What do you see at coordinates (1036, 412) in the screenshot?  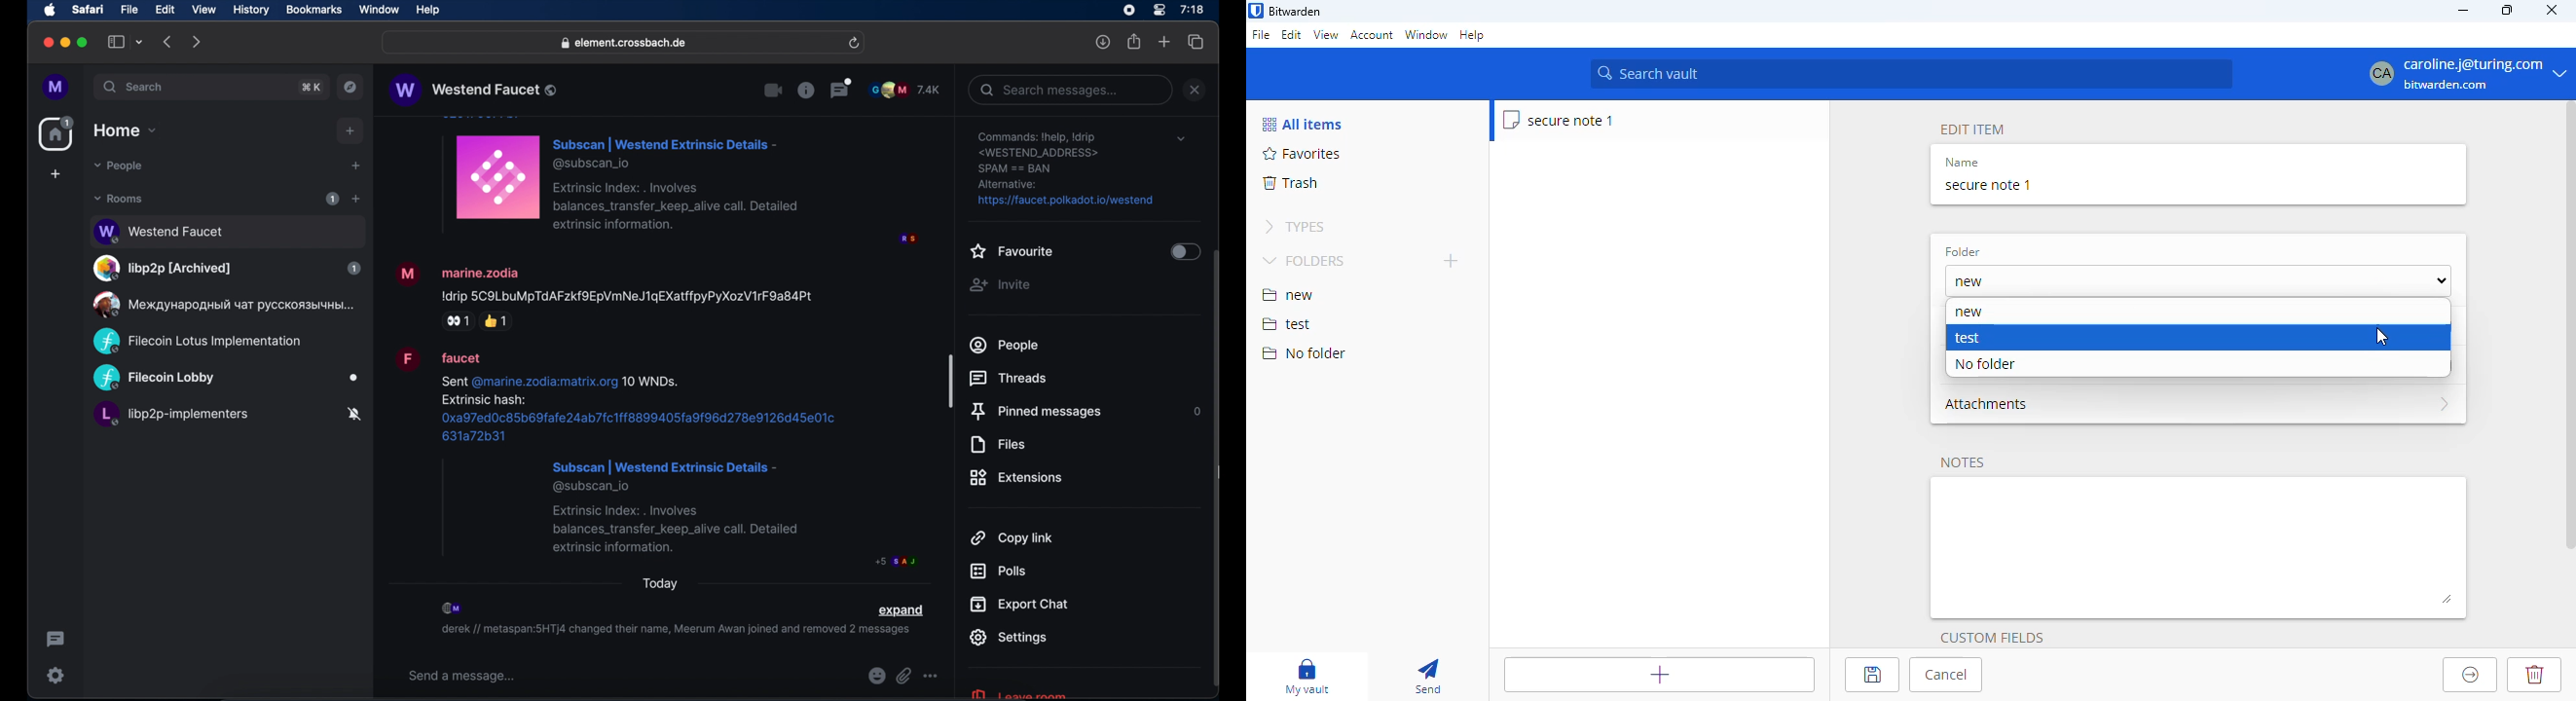 I see `pinned messages` at bounding box center [1036, 412].